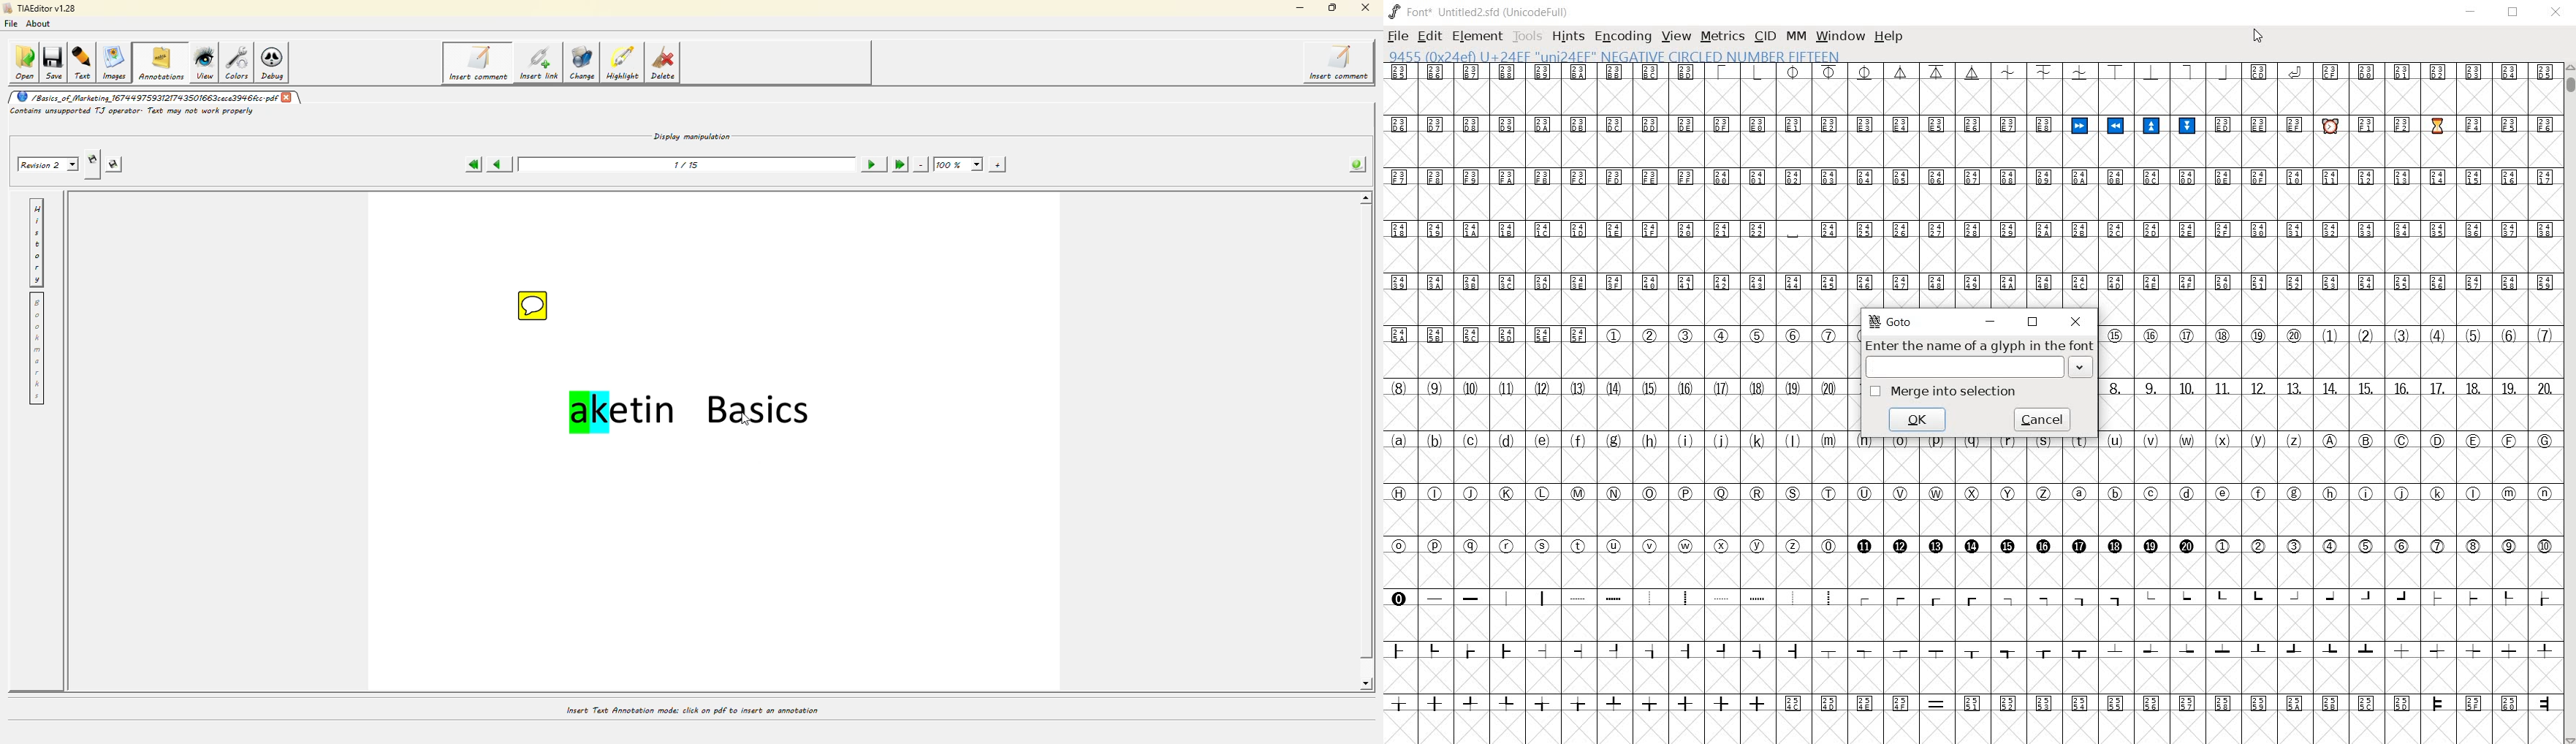 The image size is (2576, 756). Describe the element at coordinates (1889, 37) in the screenshot. I see `HELP` at that location.